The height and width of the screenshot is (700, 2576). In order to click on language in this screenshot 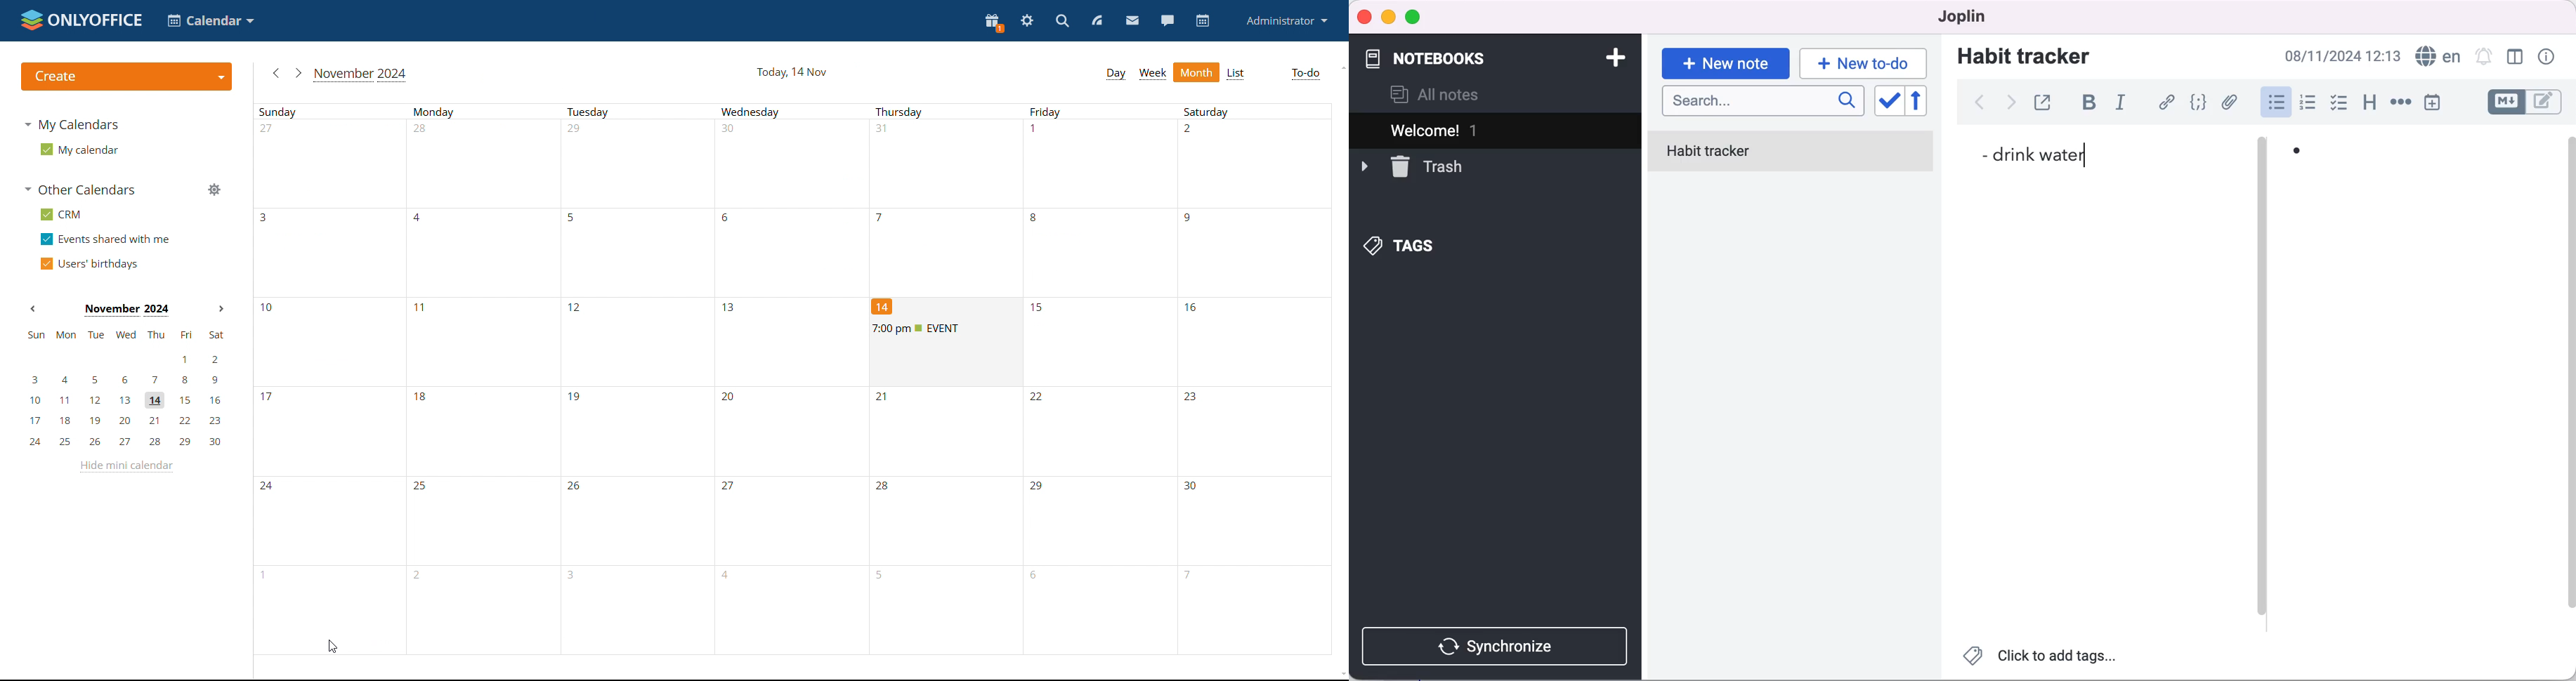, I will do `click(2436, 56)`.